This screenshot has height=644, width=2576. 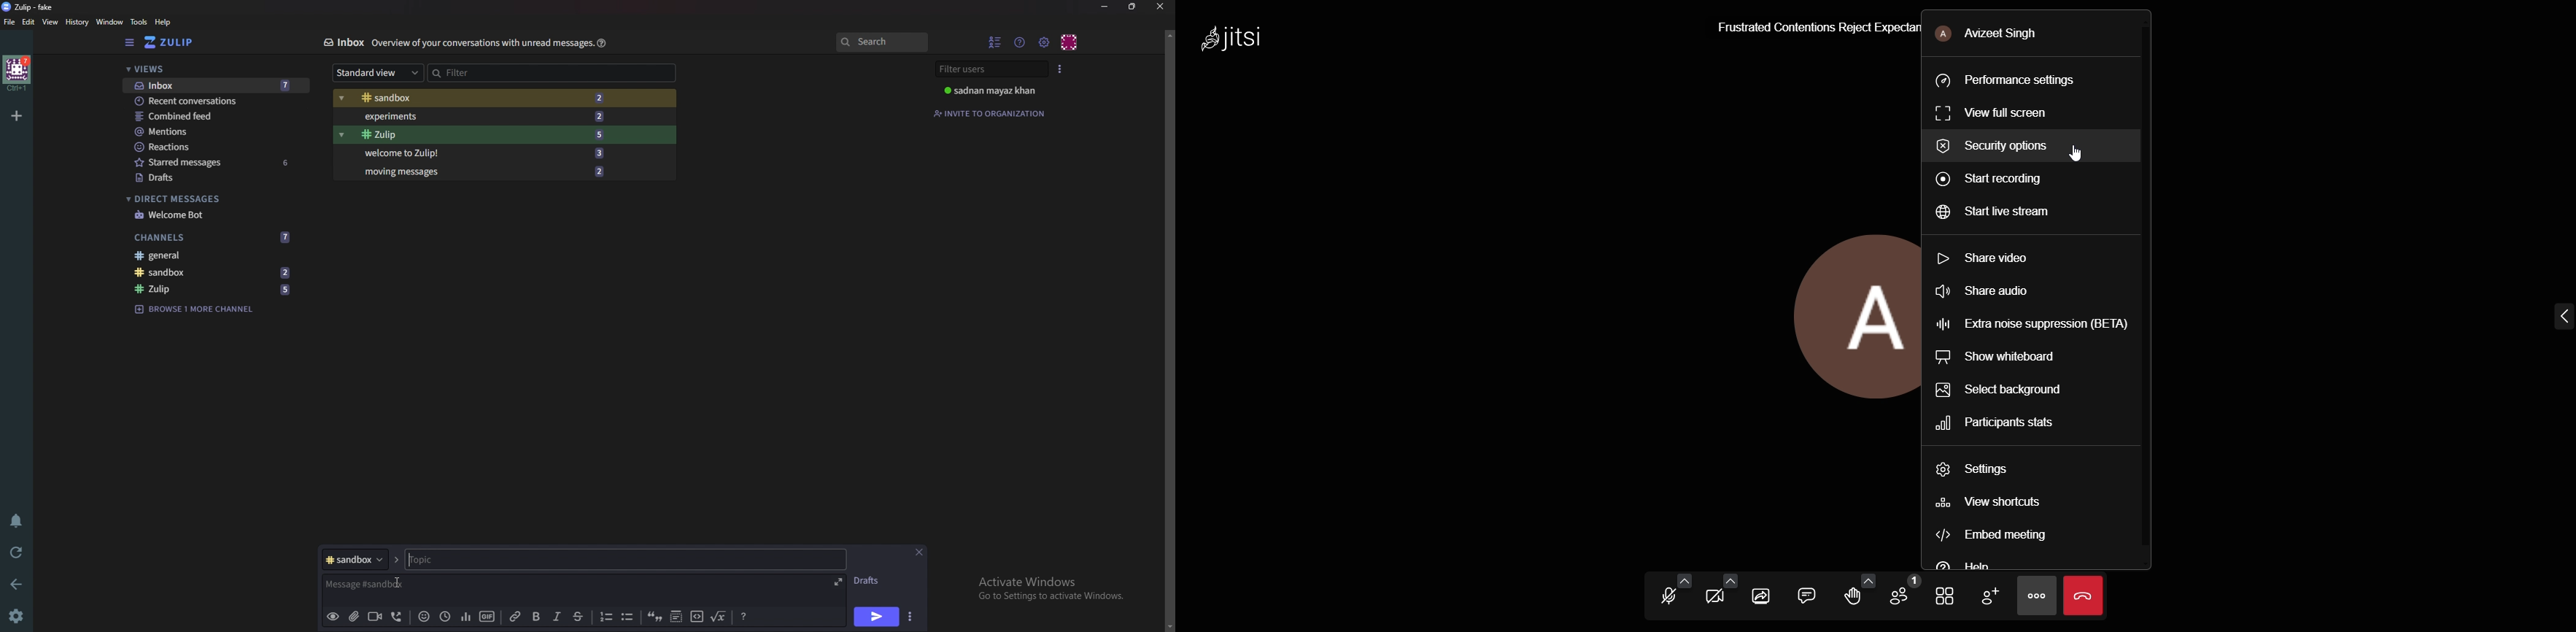 I want to click on more action, so click(x=2038, y=597).